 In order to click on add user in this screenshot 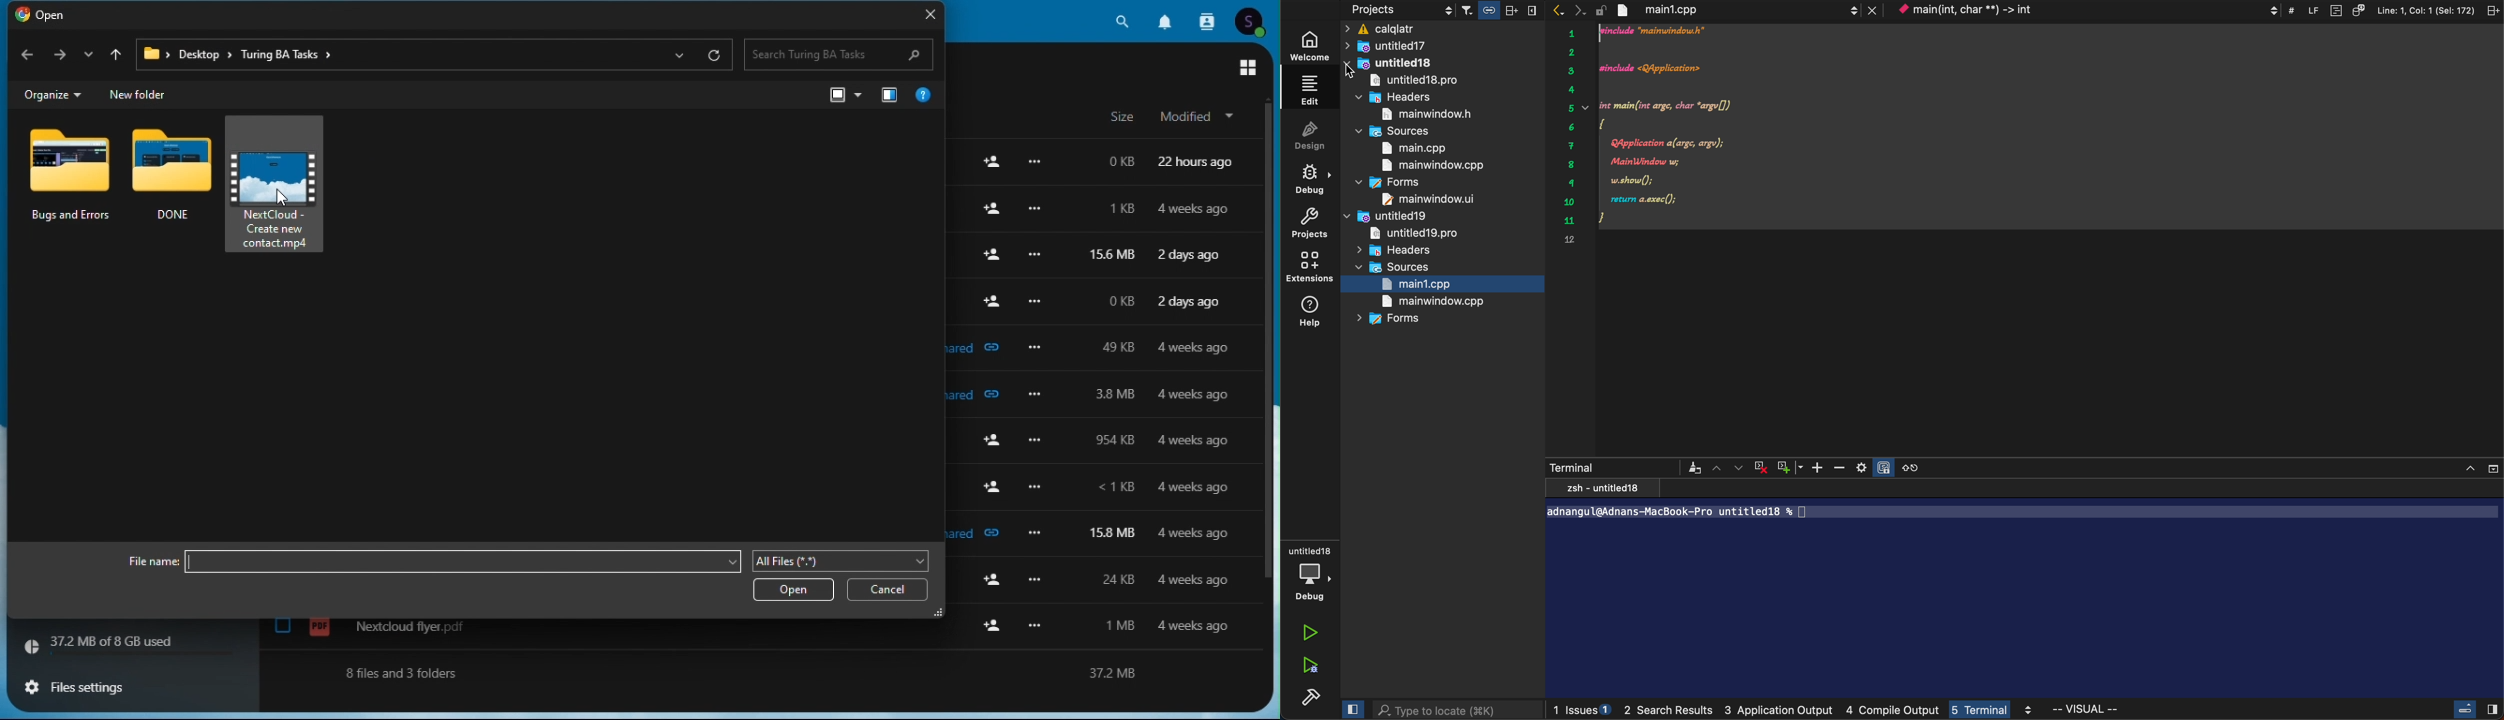, I will do `click(988, 254)`.